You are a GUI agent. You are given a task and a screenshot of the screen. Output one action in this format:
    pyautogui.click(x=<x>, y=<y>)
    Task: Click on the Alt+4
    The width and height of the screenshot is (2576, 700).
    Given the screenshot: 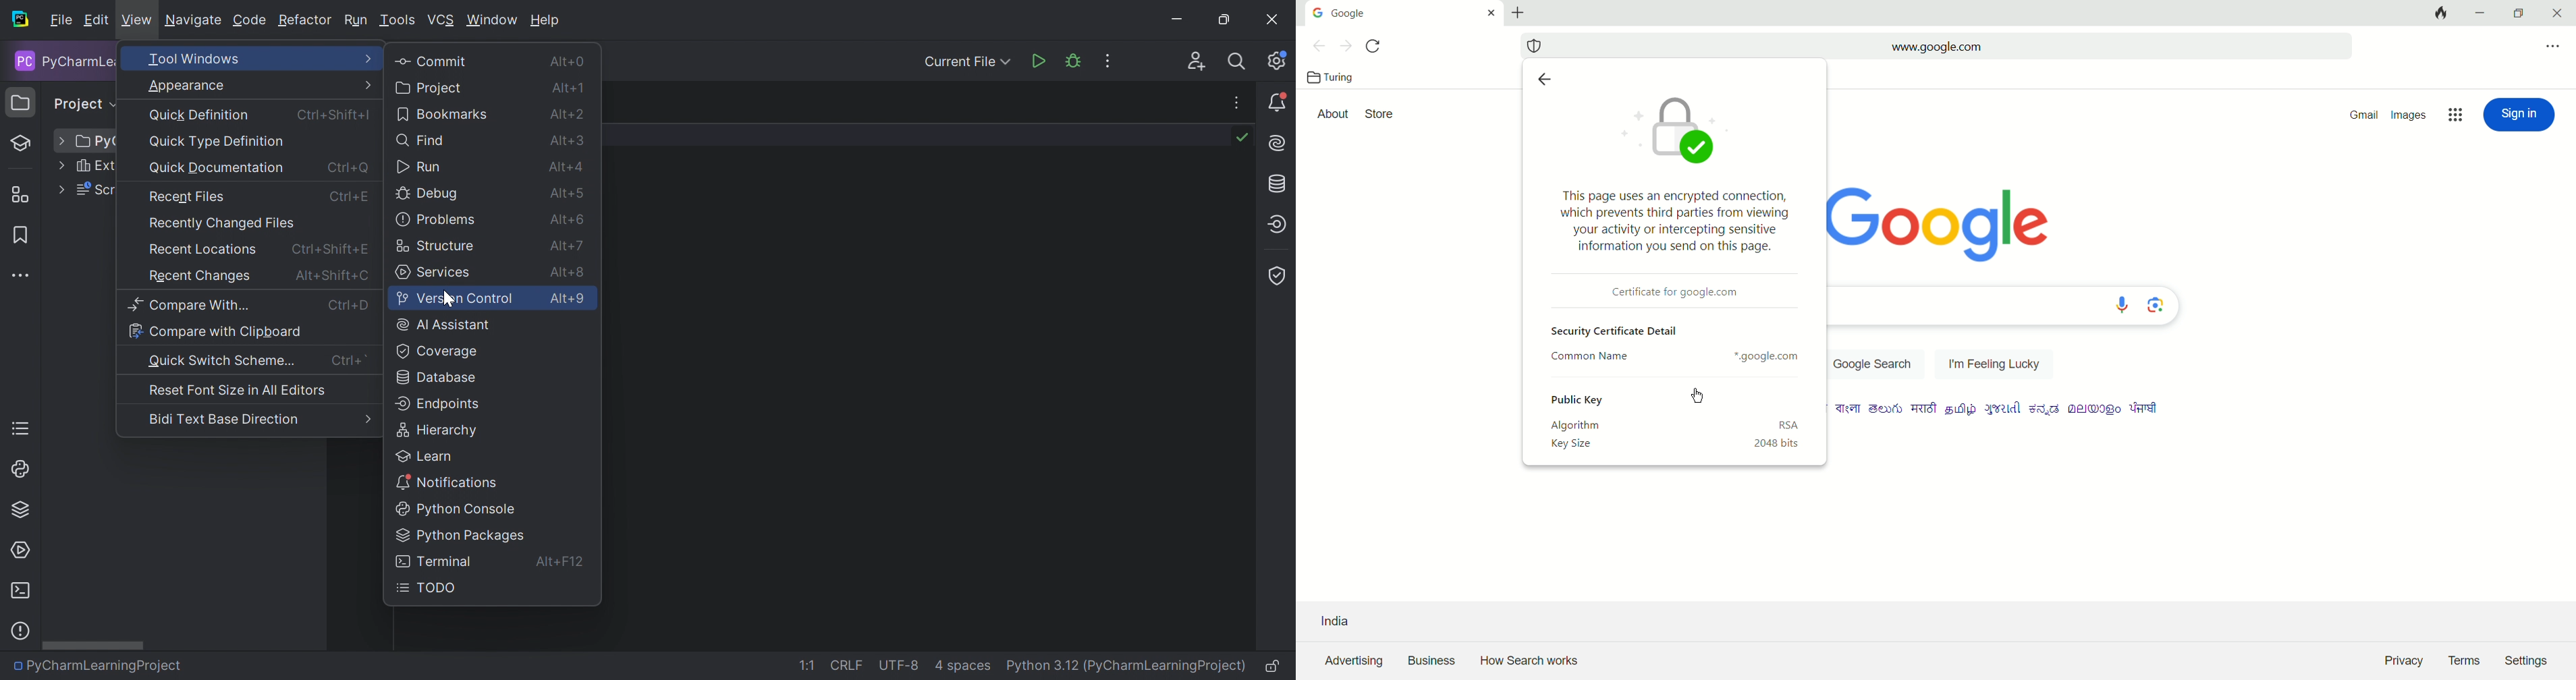 What is the action you would take?
    pyautogui.click(x=564, y=167)
    